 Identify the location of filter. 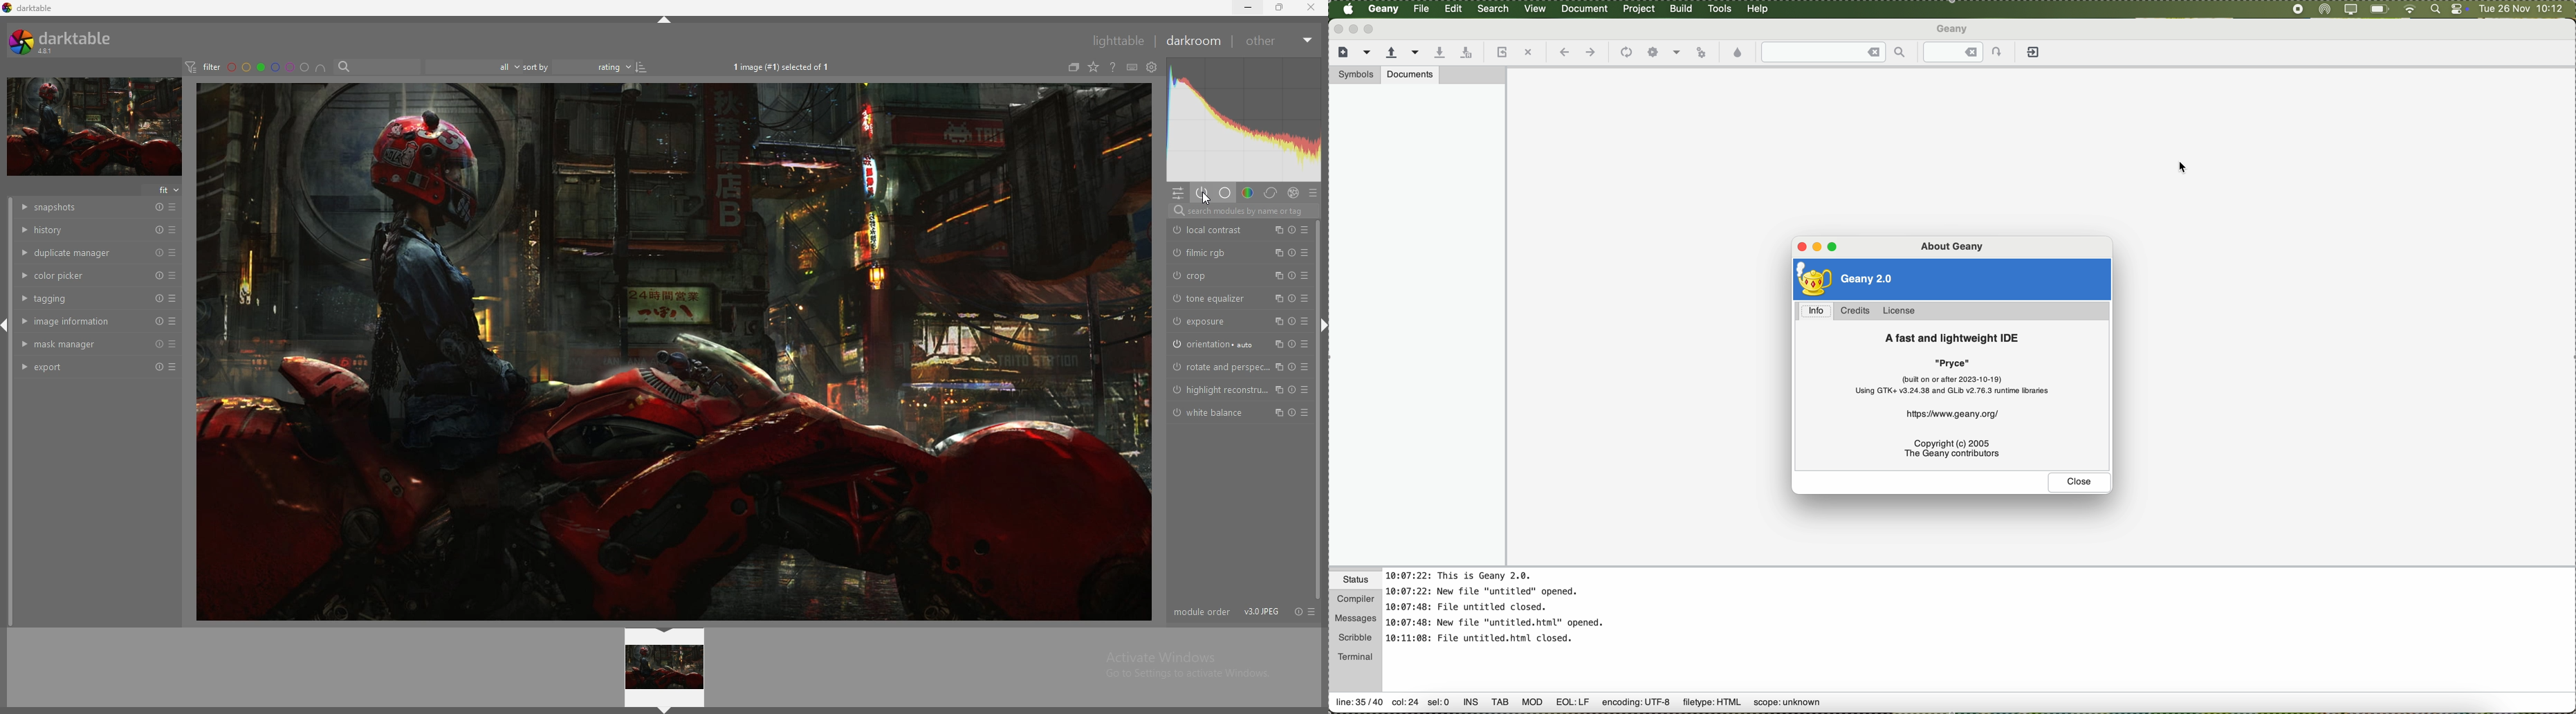
(202, 66).